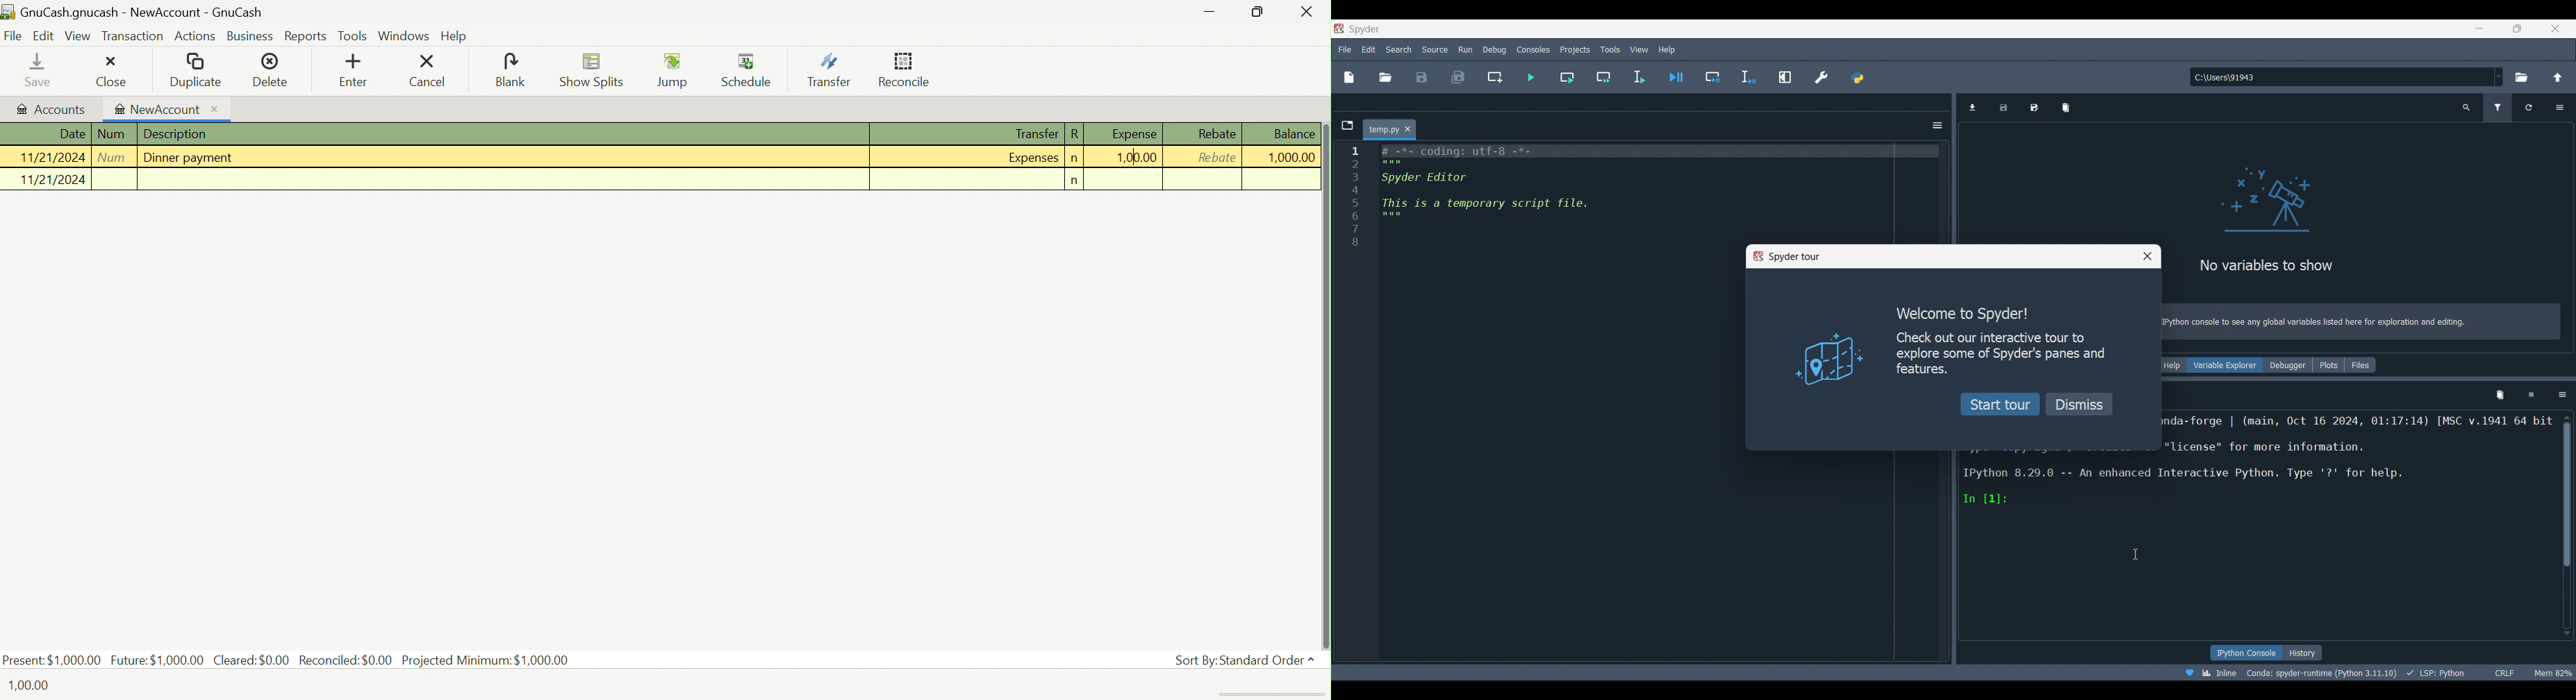  What do you see at coordinates (2440, 671) in the screenshot?
I see `~ LSP: Python` at bounding box center [2440, 671].